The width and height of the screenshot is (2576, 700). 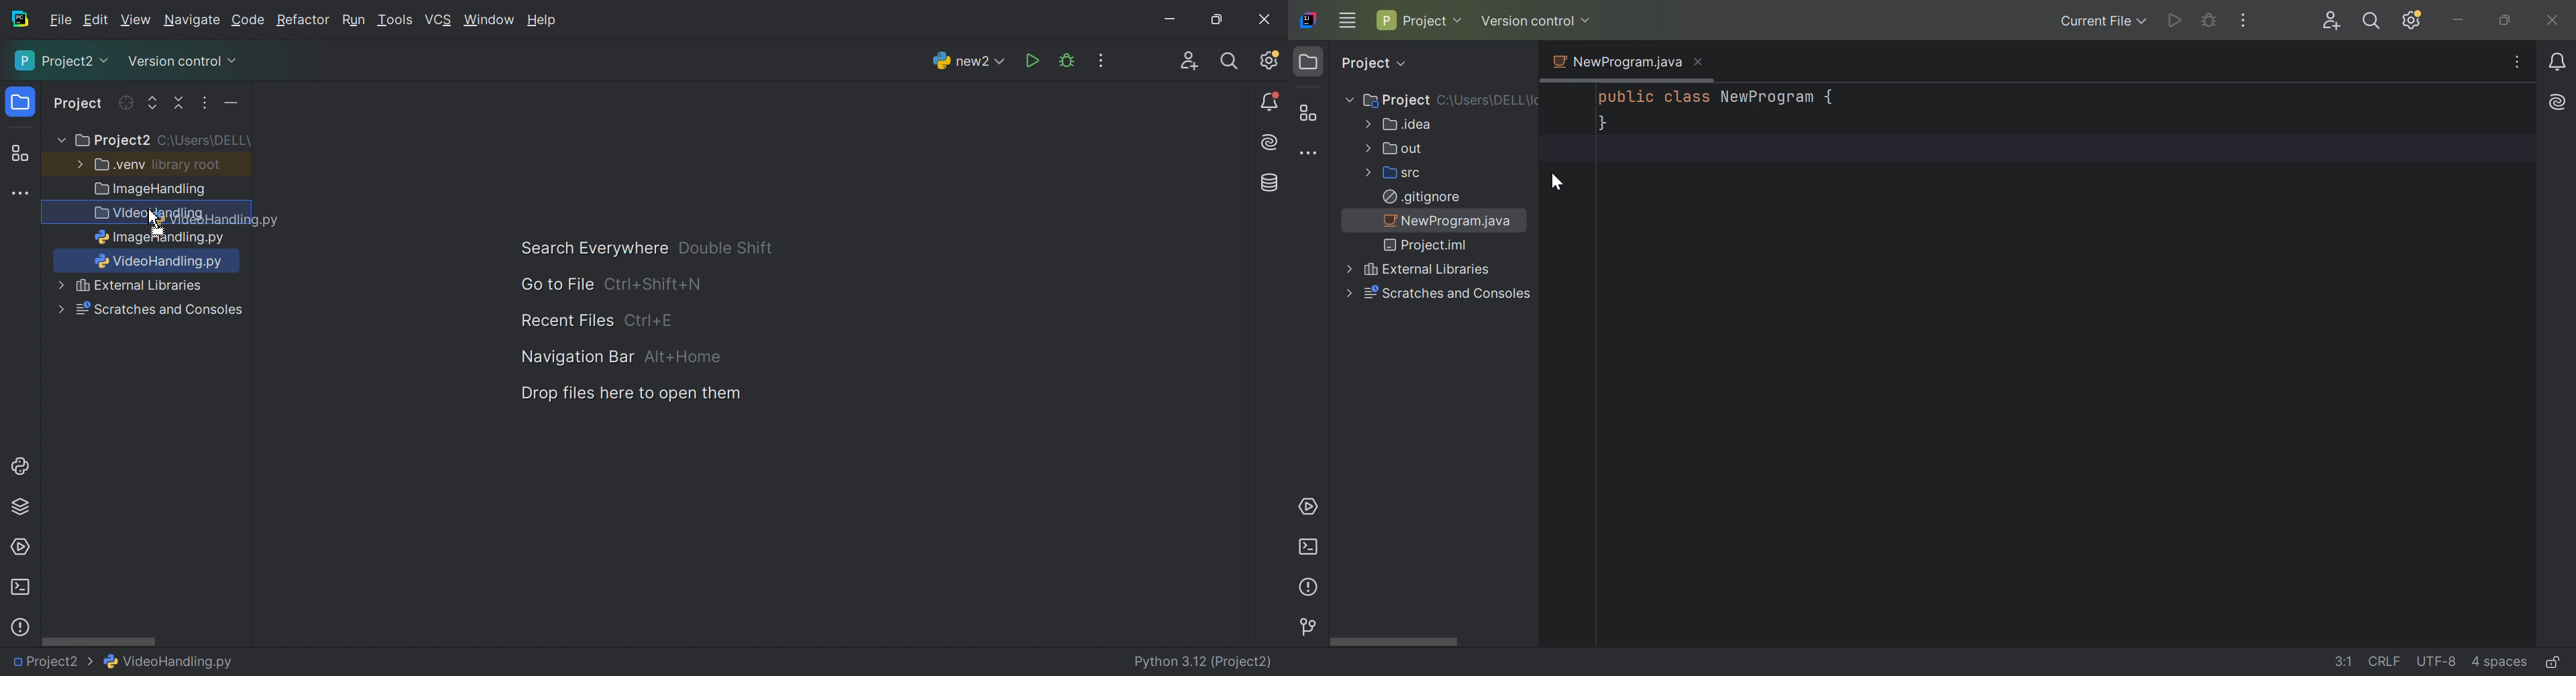 What do you see at coordinates (204, 141) in the screenshot?
I see `C:\Users\DELL\` at bounding box center [204, 141].